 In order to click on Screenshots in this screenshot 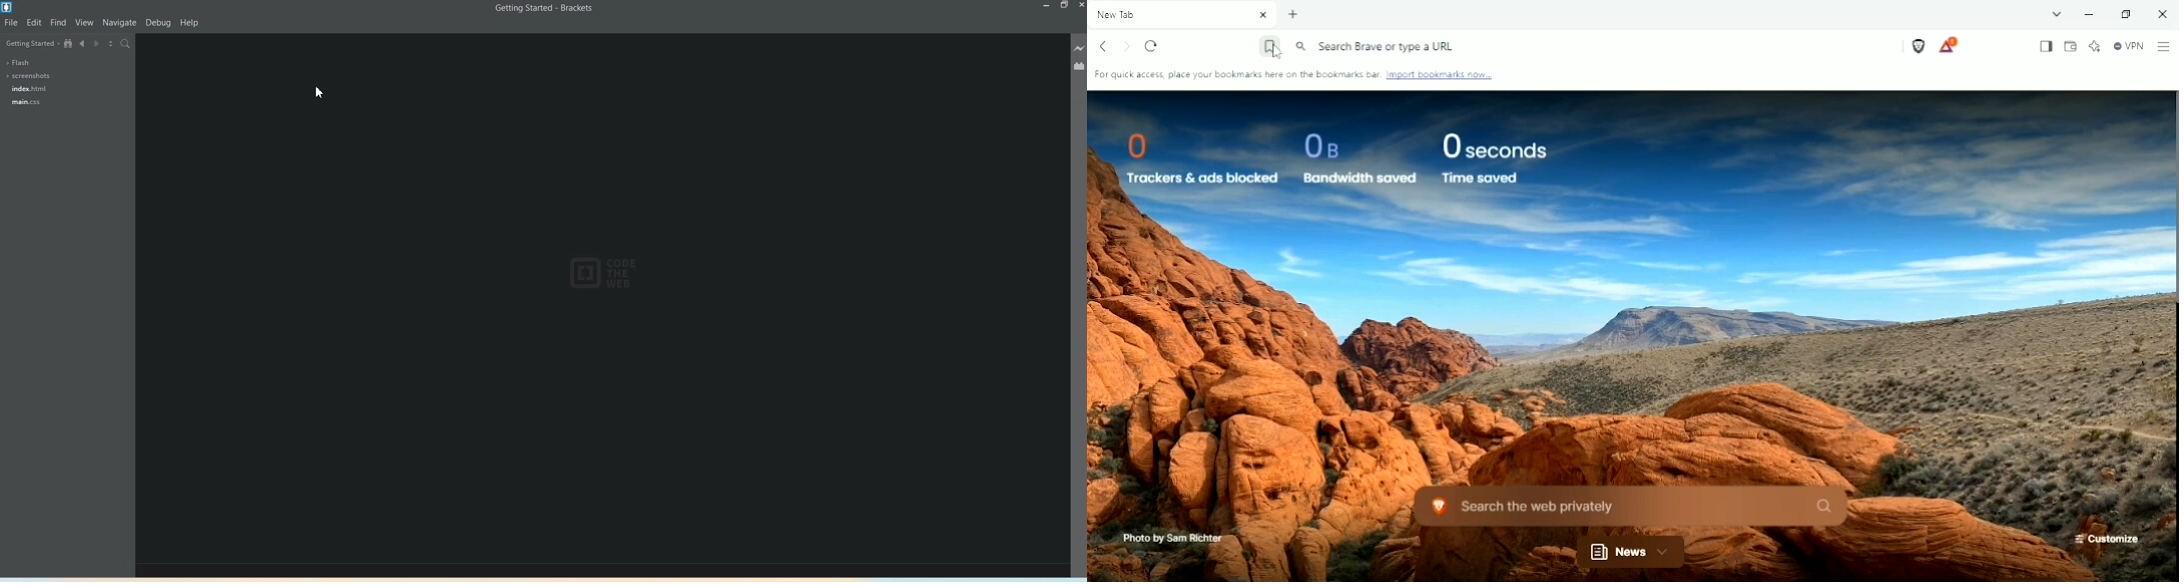, I will do `click(29, 76)`.